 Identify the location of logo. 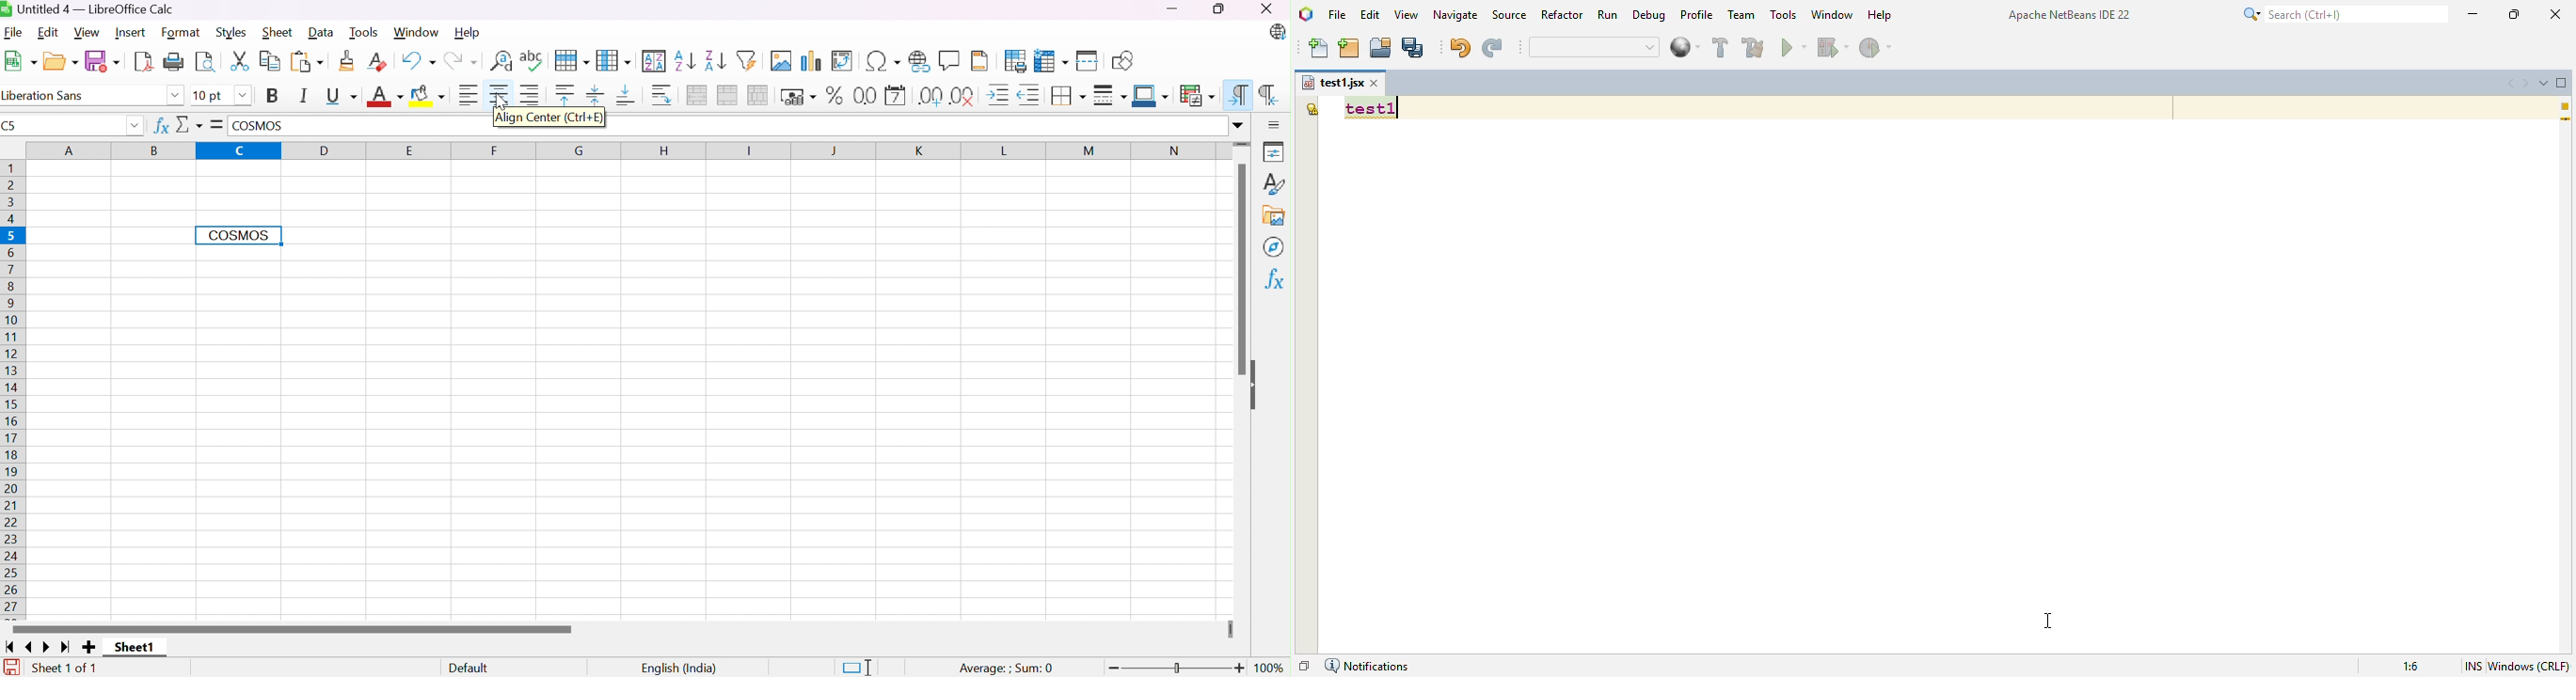
(1305, 13).